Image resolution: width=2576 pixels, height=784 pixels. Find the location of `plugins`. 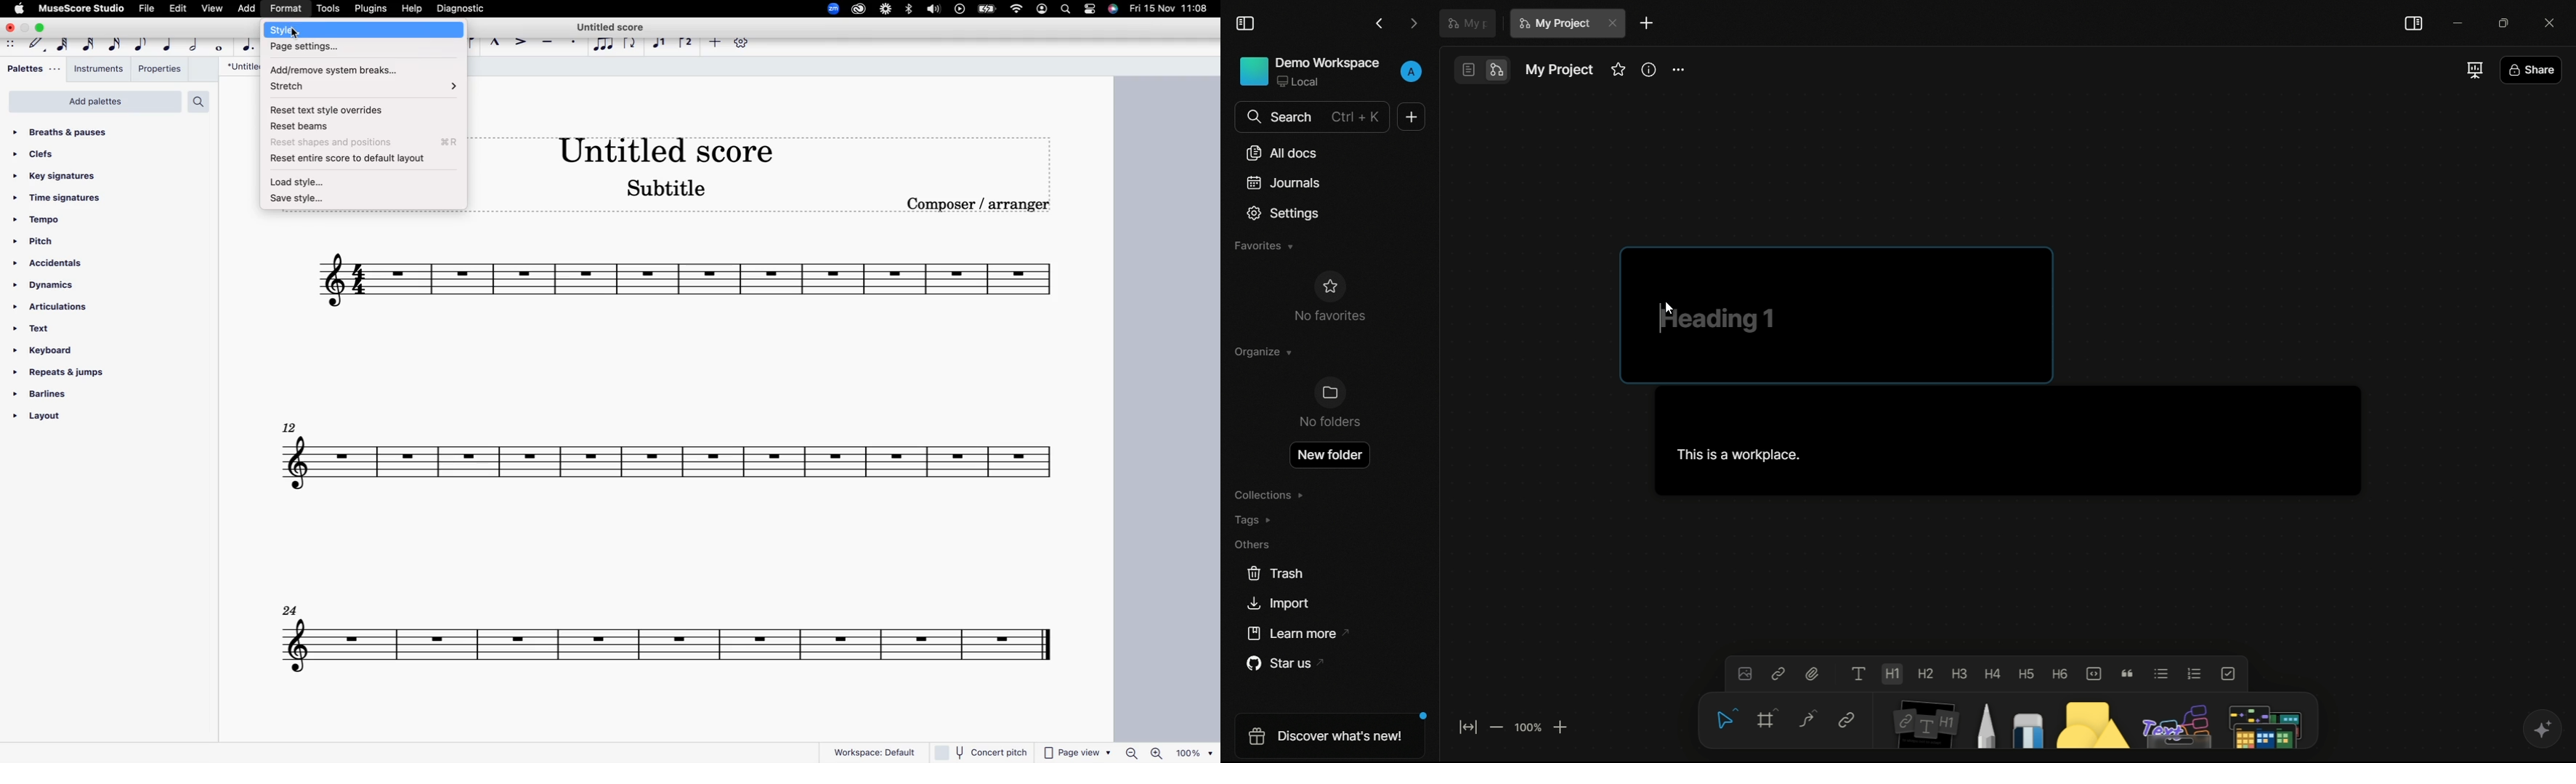

plugins is located at coordinates (371, 9).